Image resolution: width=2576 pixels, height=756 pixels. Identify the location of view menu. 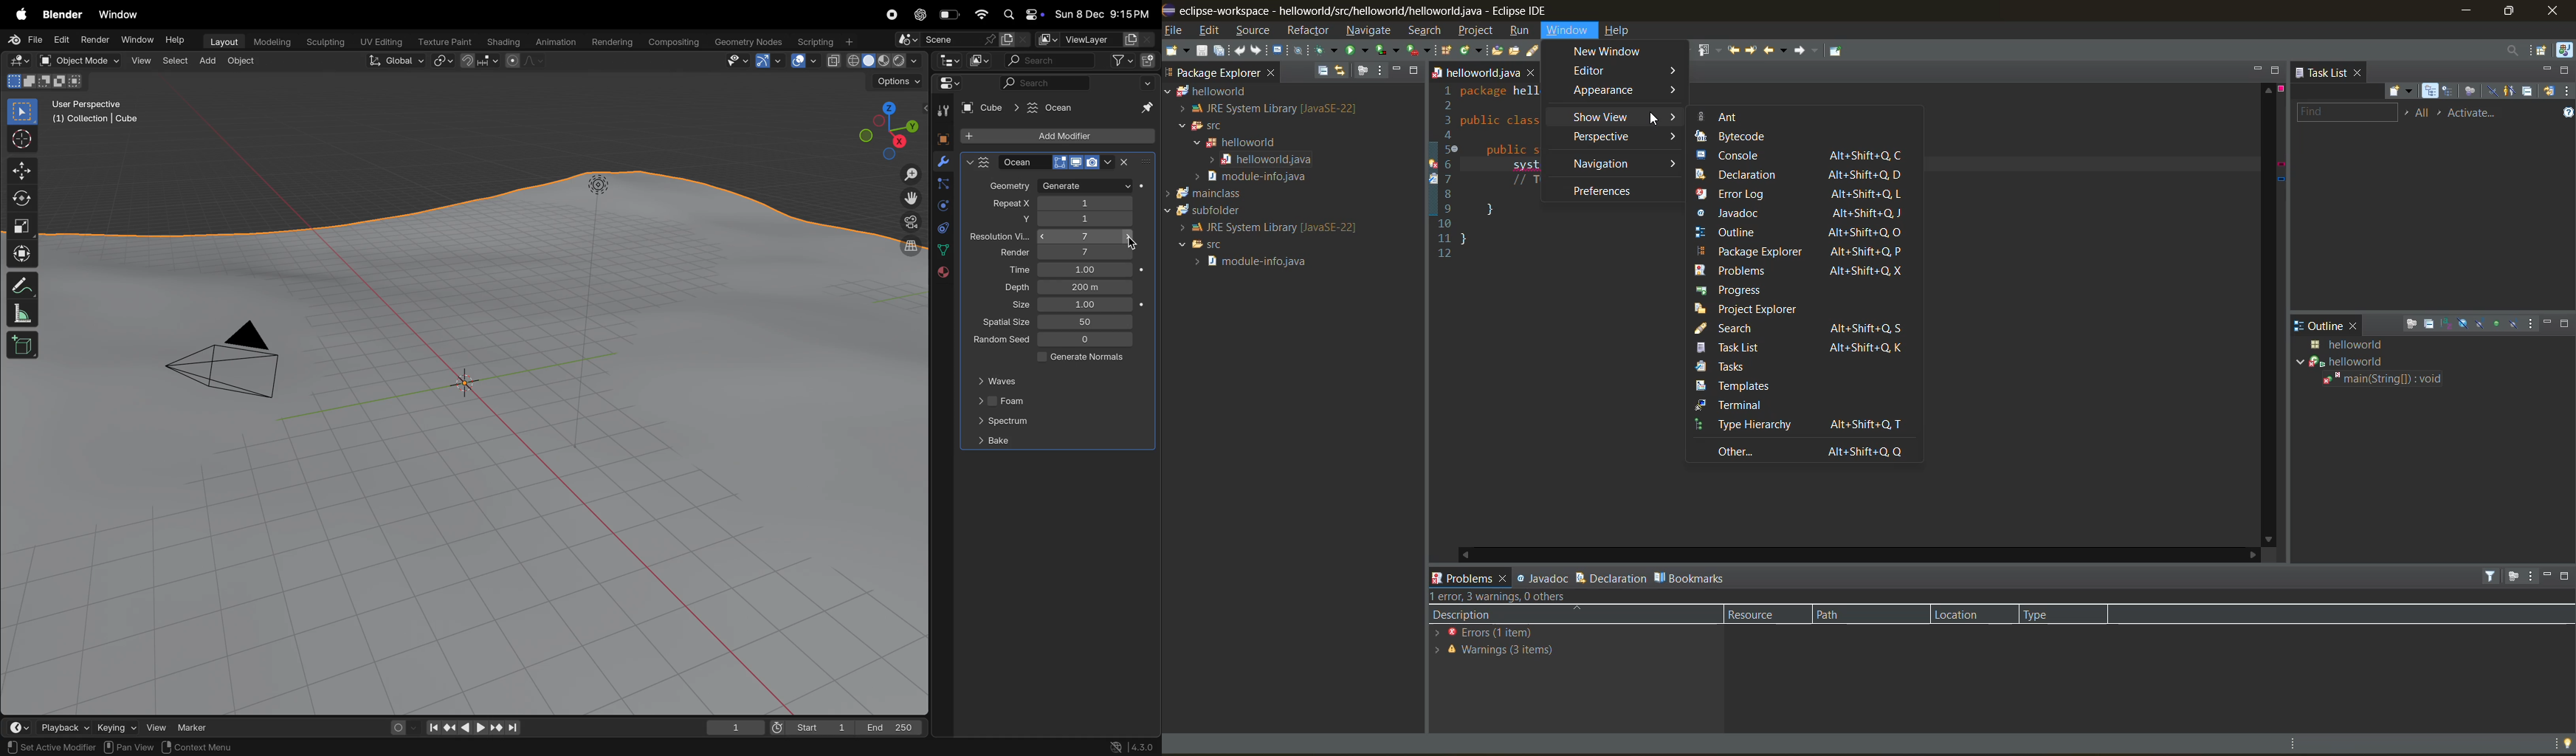
(2567, 92).